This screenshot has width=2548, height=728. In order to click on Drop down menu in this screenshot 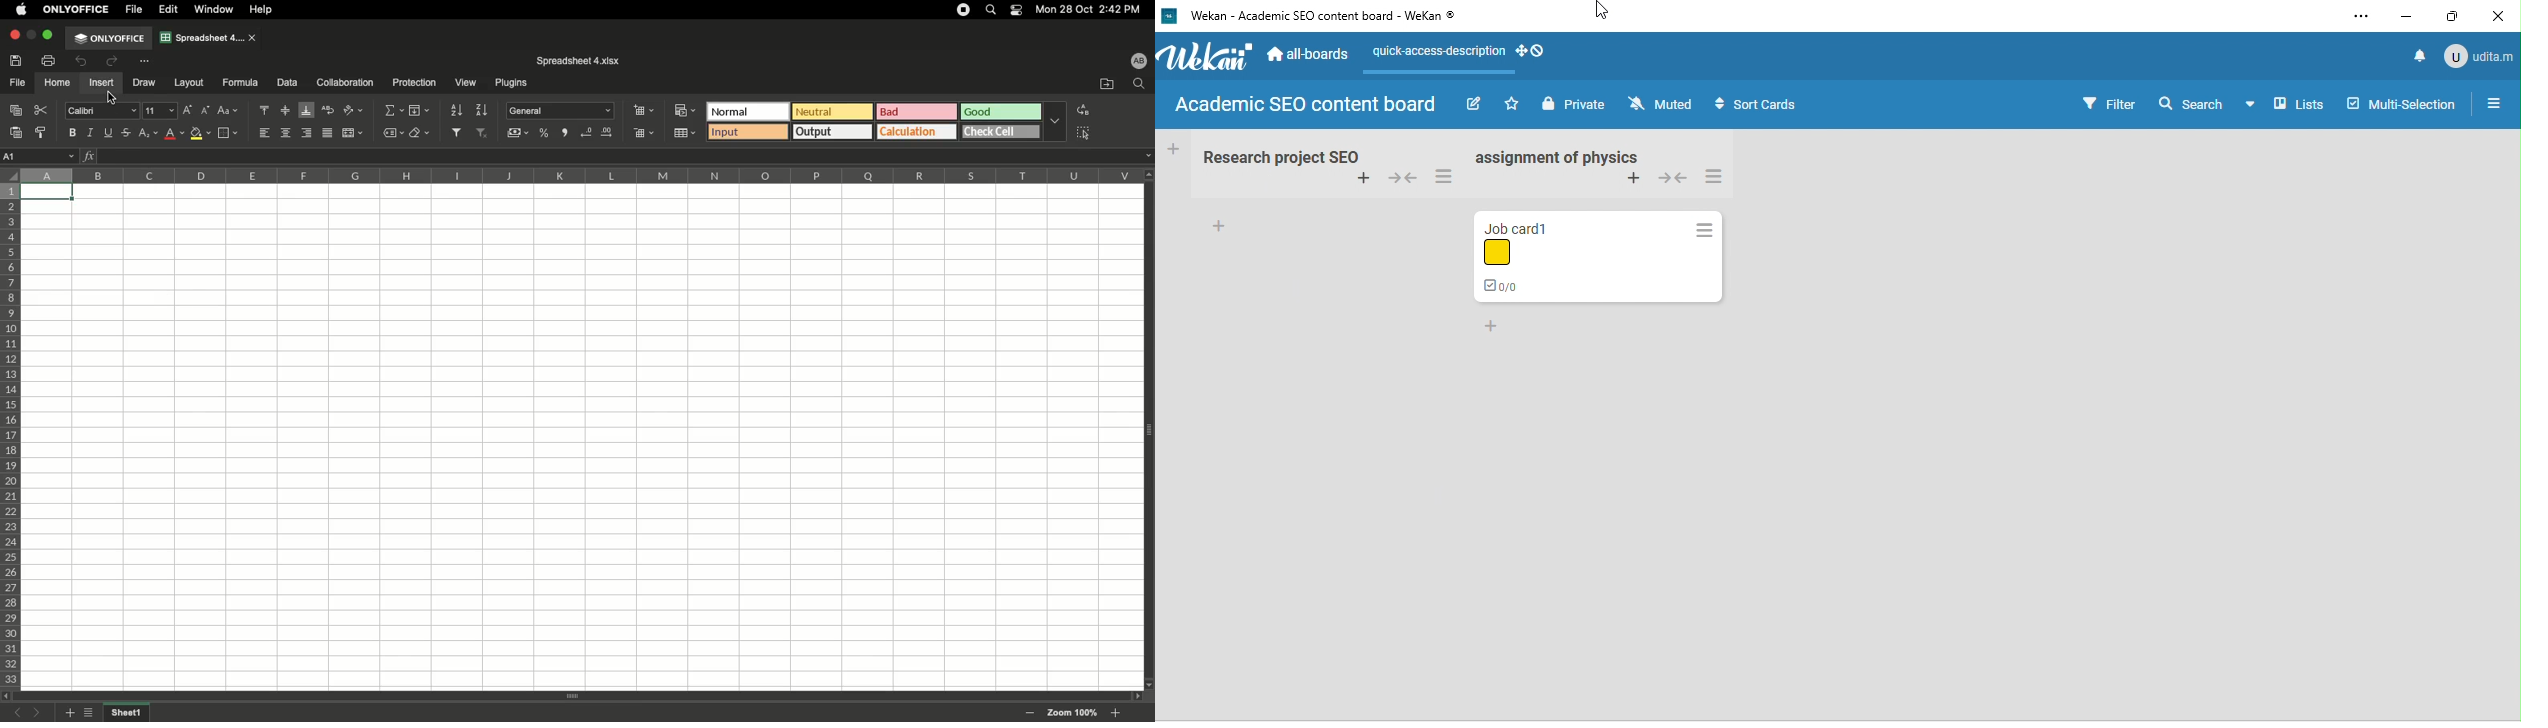, I will do `click(1055, 120)`.